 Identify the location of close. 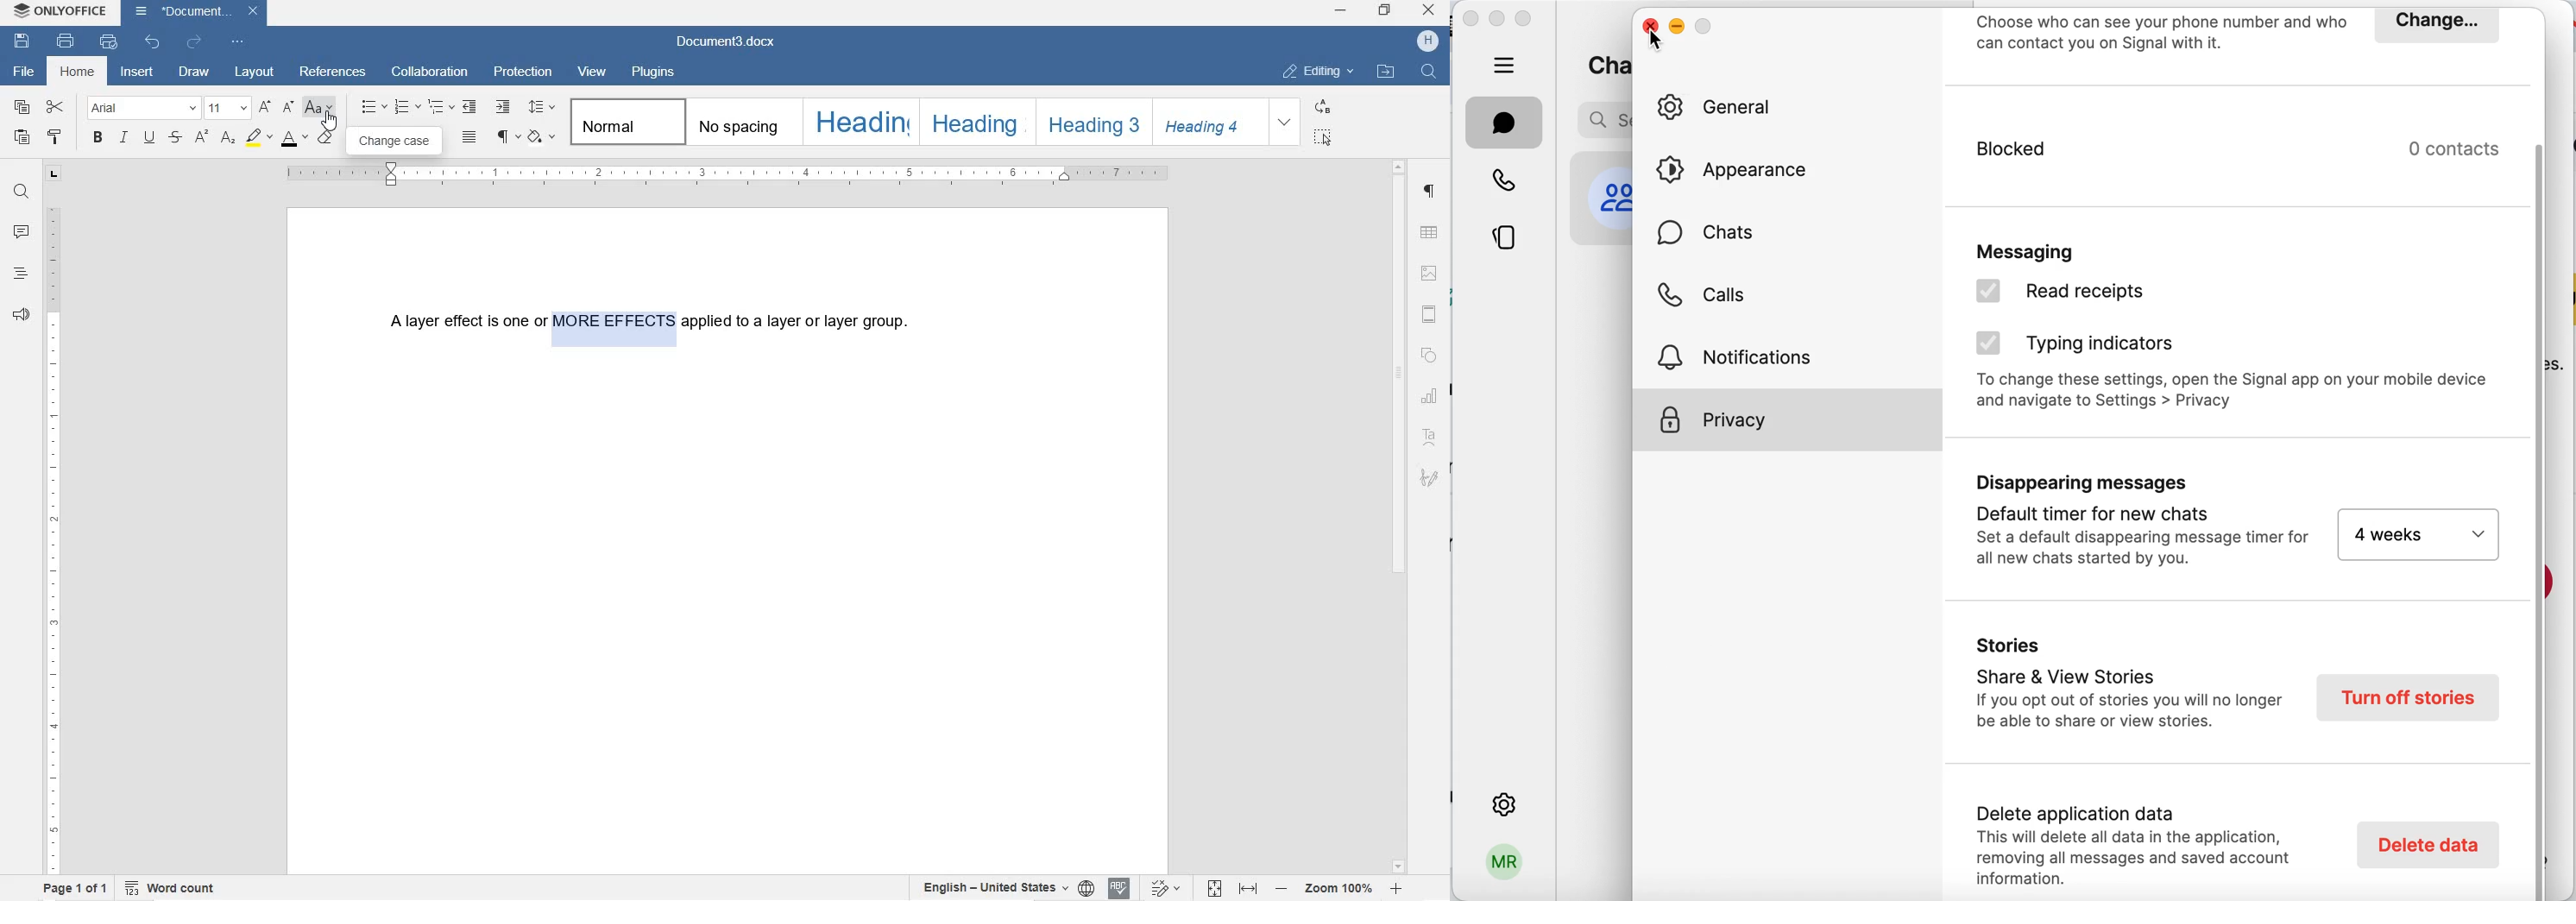
(1647, 22).